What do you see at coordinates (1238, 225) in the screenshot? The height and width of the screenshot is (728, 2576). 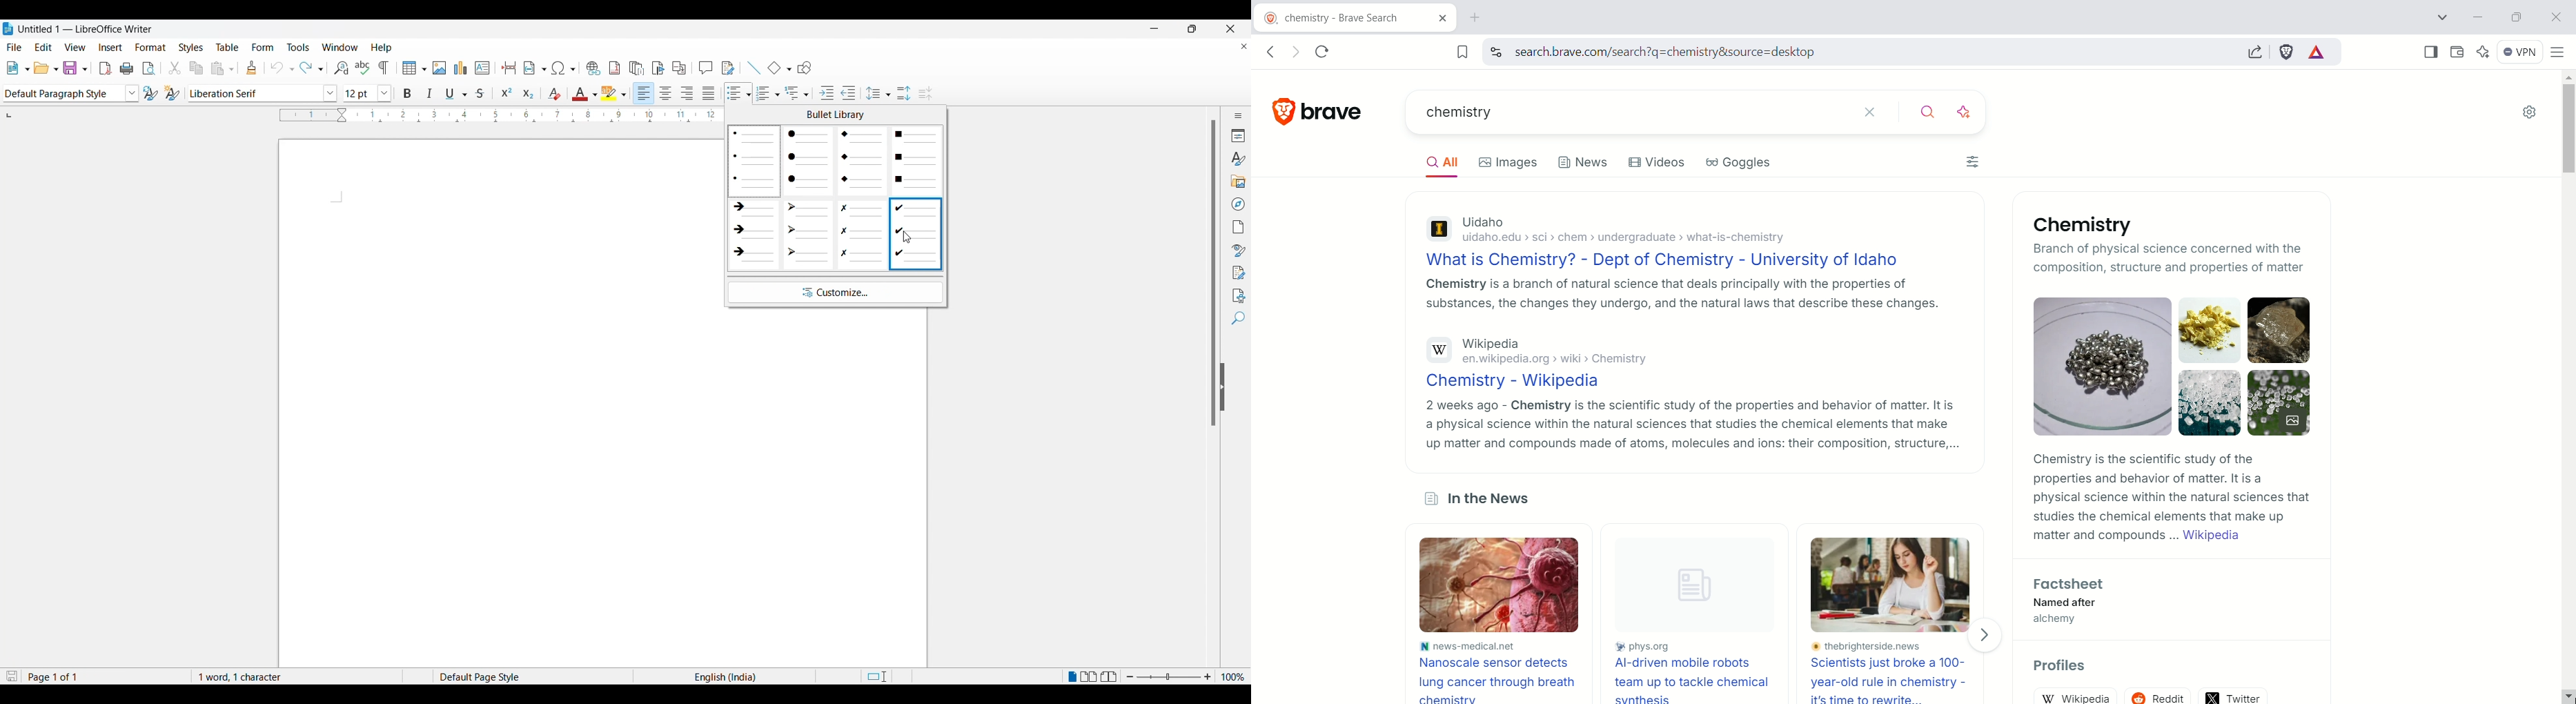 I see `Page` at bounding box center [1238, 225].